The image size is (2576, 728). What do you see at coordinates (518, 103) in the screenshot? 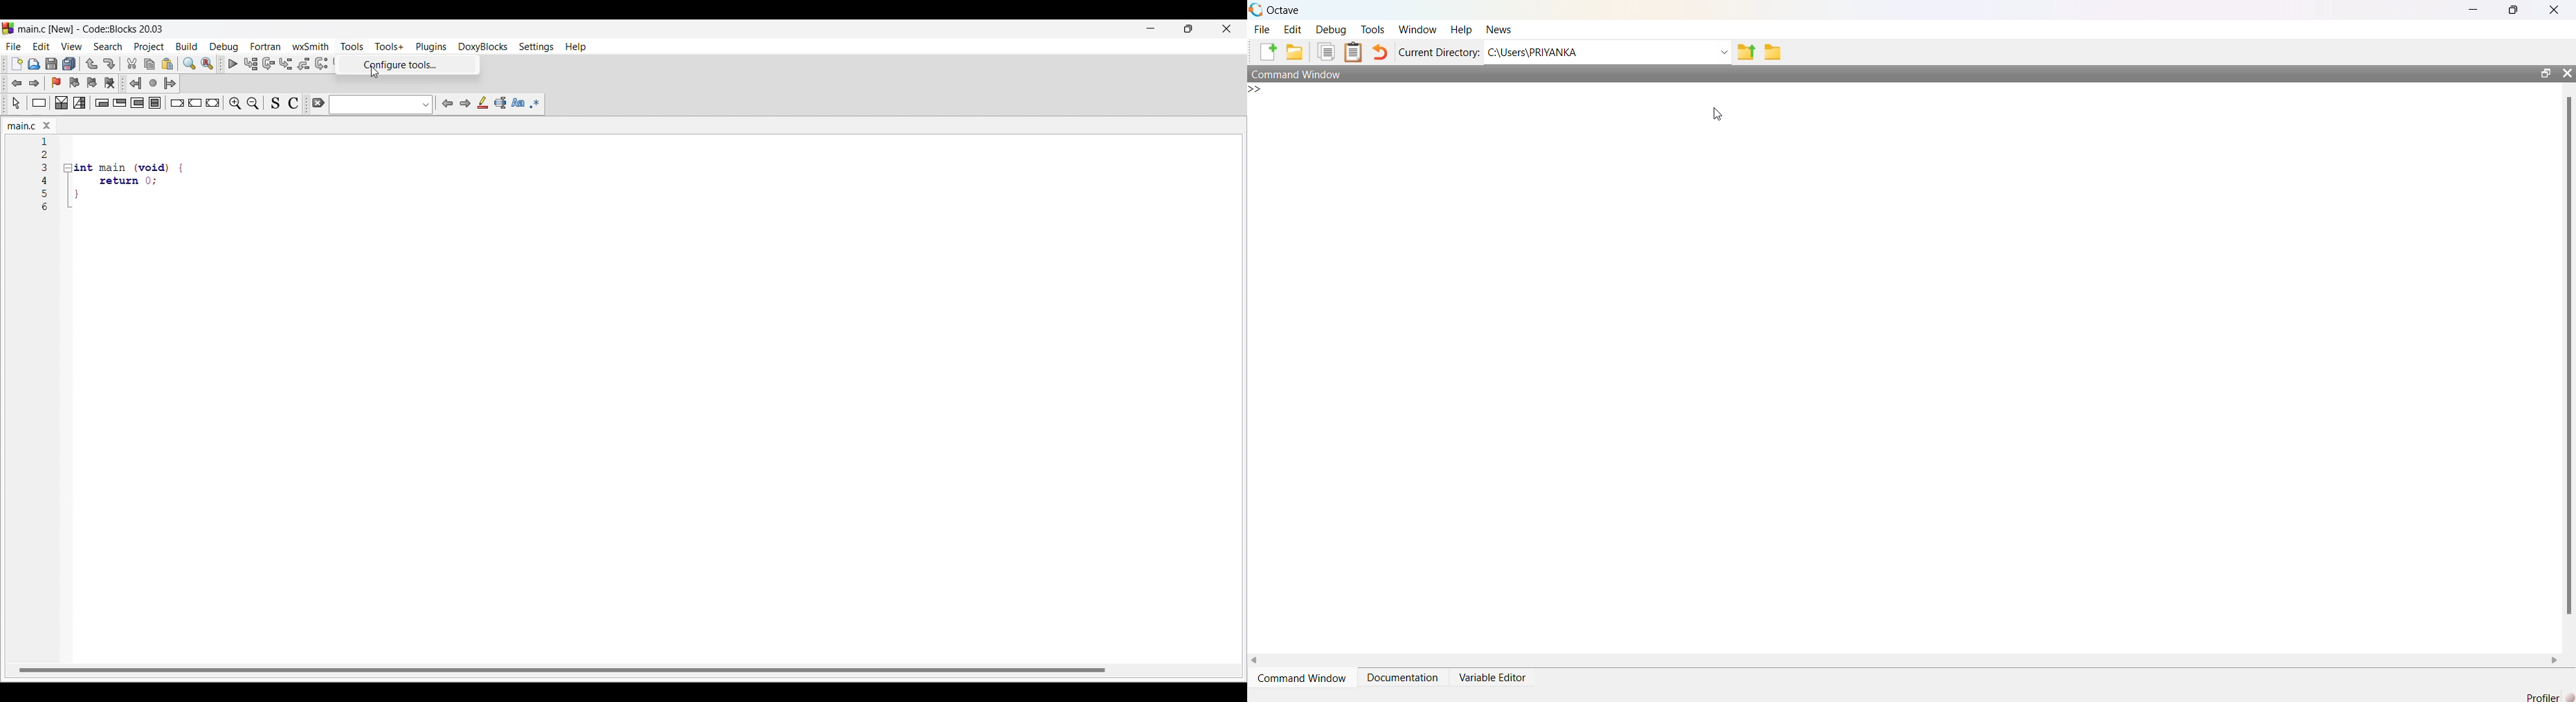
I see `Match case` at bounding box center [518, 103].